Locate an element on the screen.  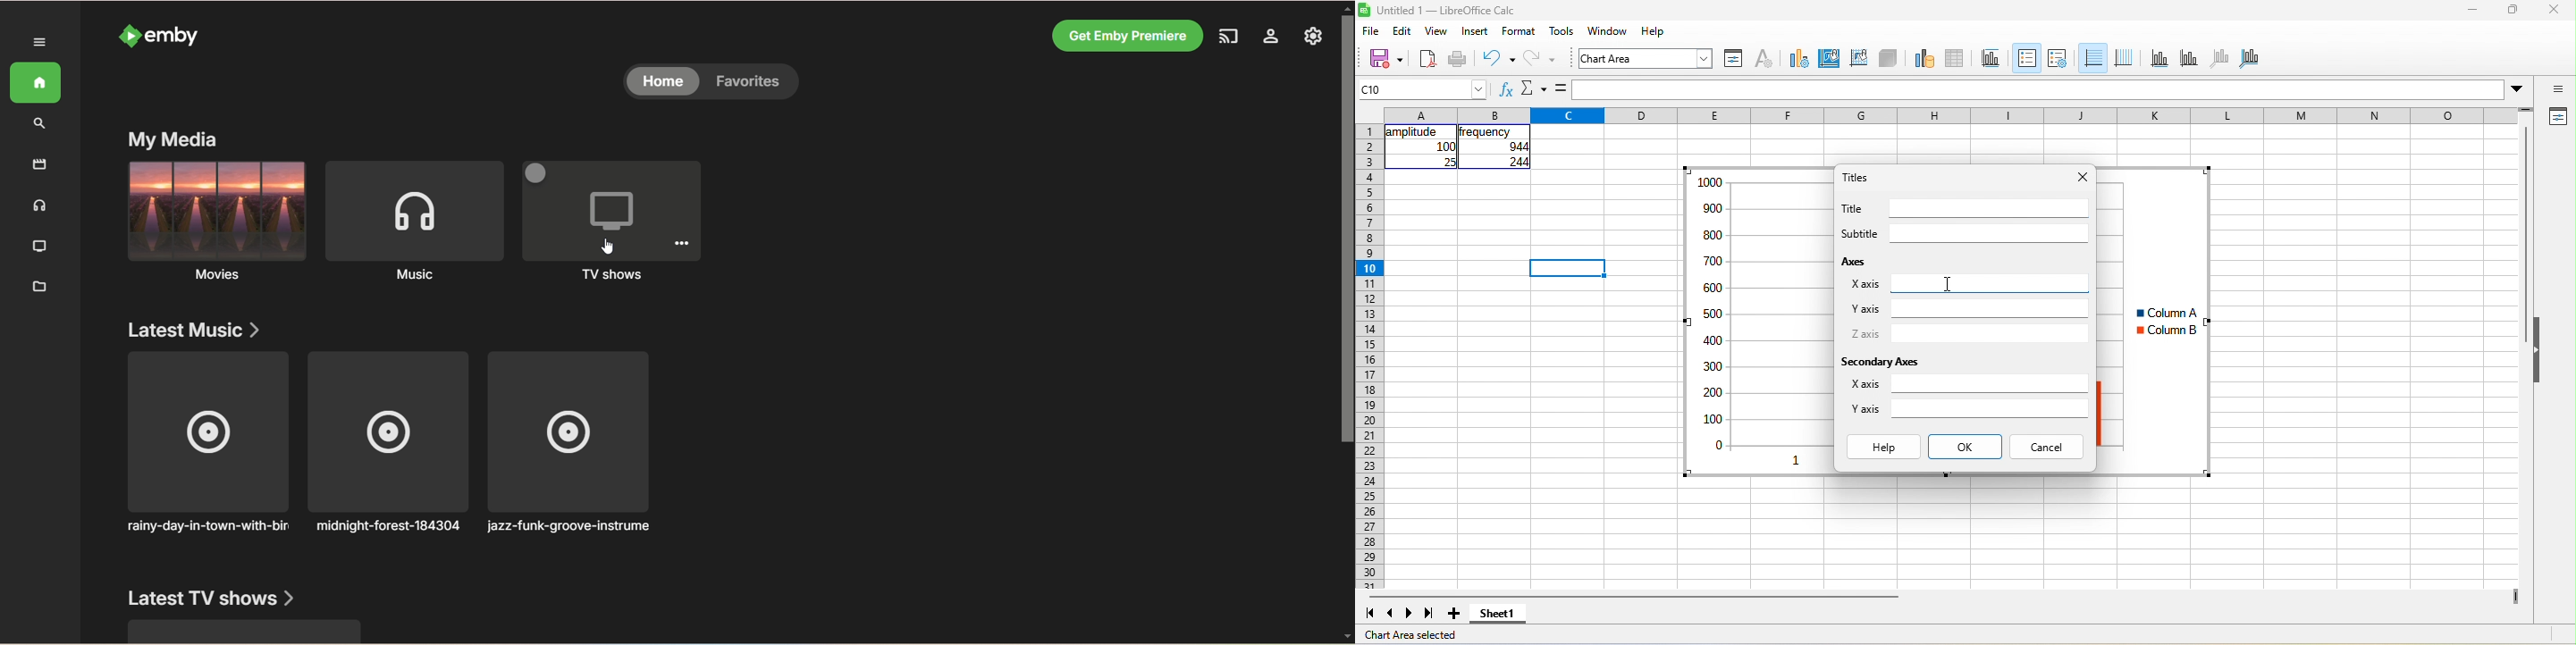
minimize is located at coordinates (2472, 9).